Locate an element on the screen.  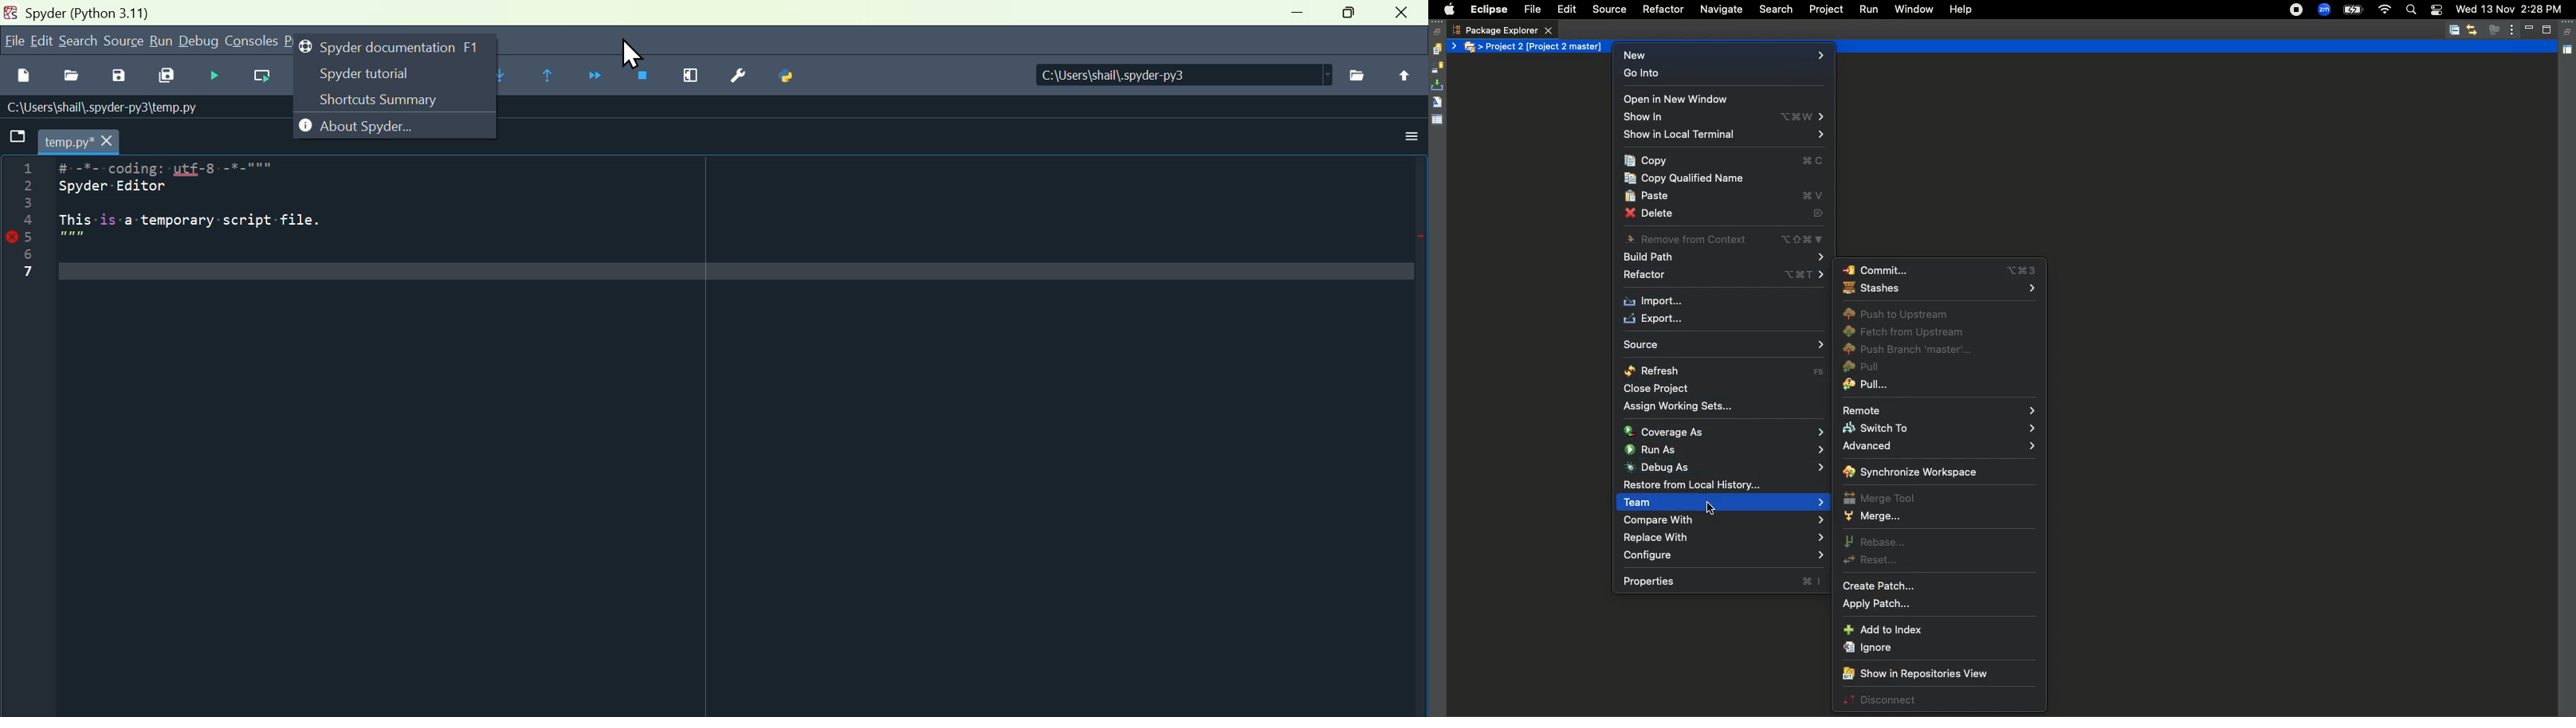
Synchronize is located at coordinates (1437, 68).